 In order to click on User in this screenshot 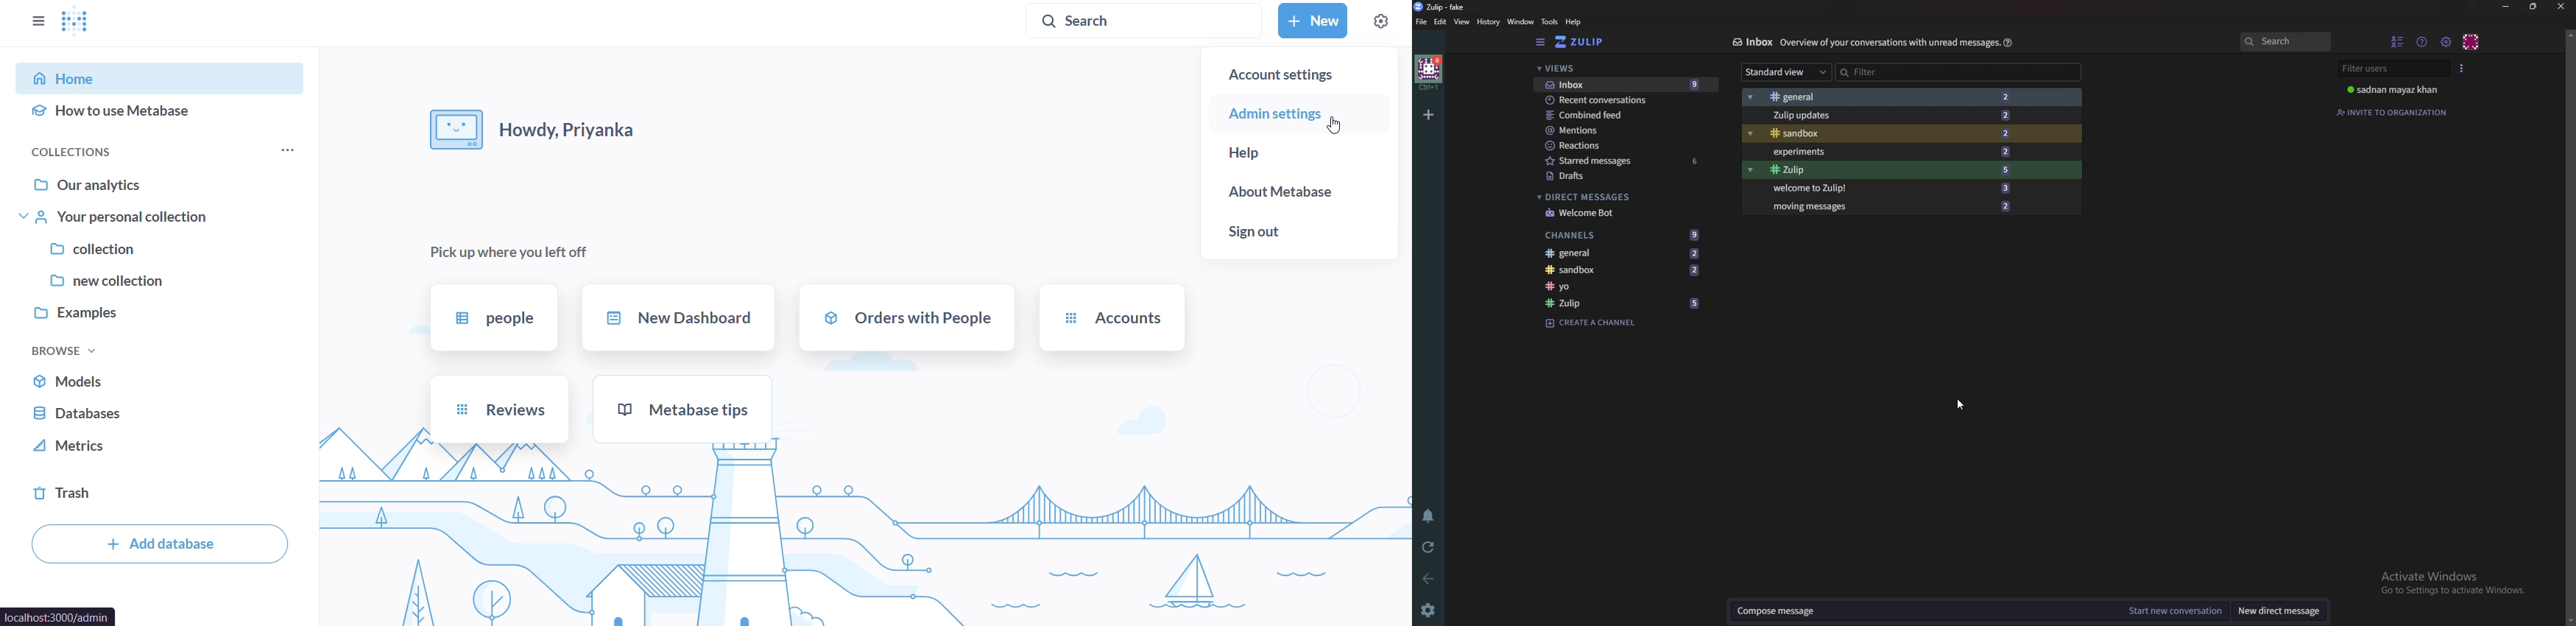, I will do `click(2395, 89)`.